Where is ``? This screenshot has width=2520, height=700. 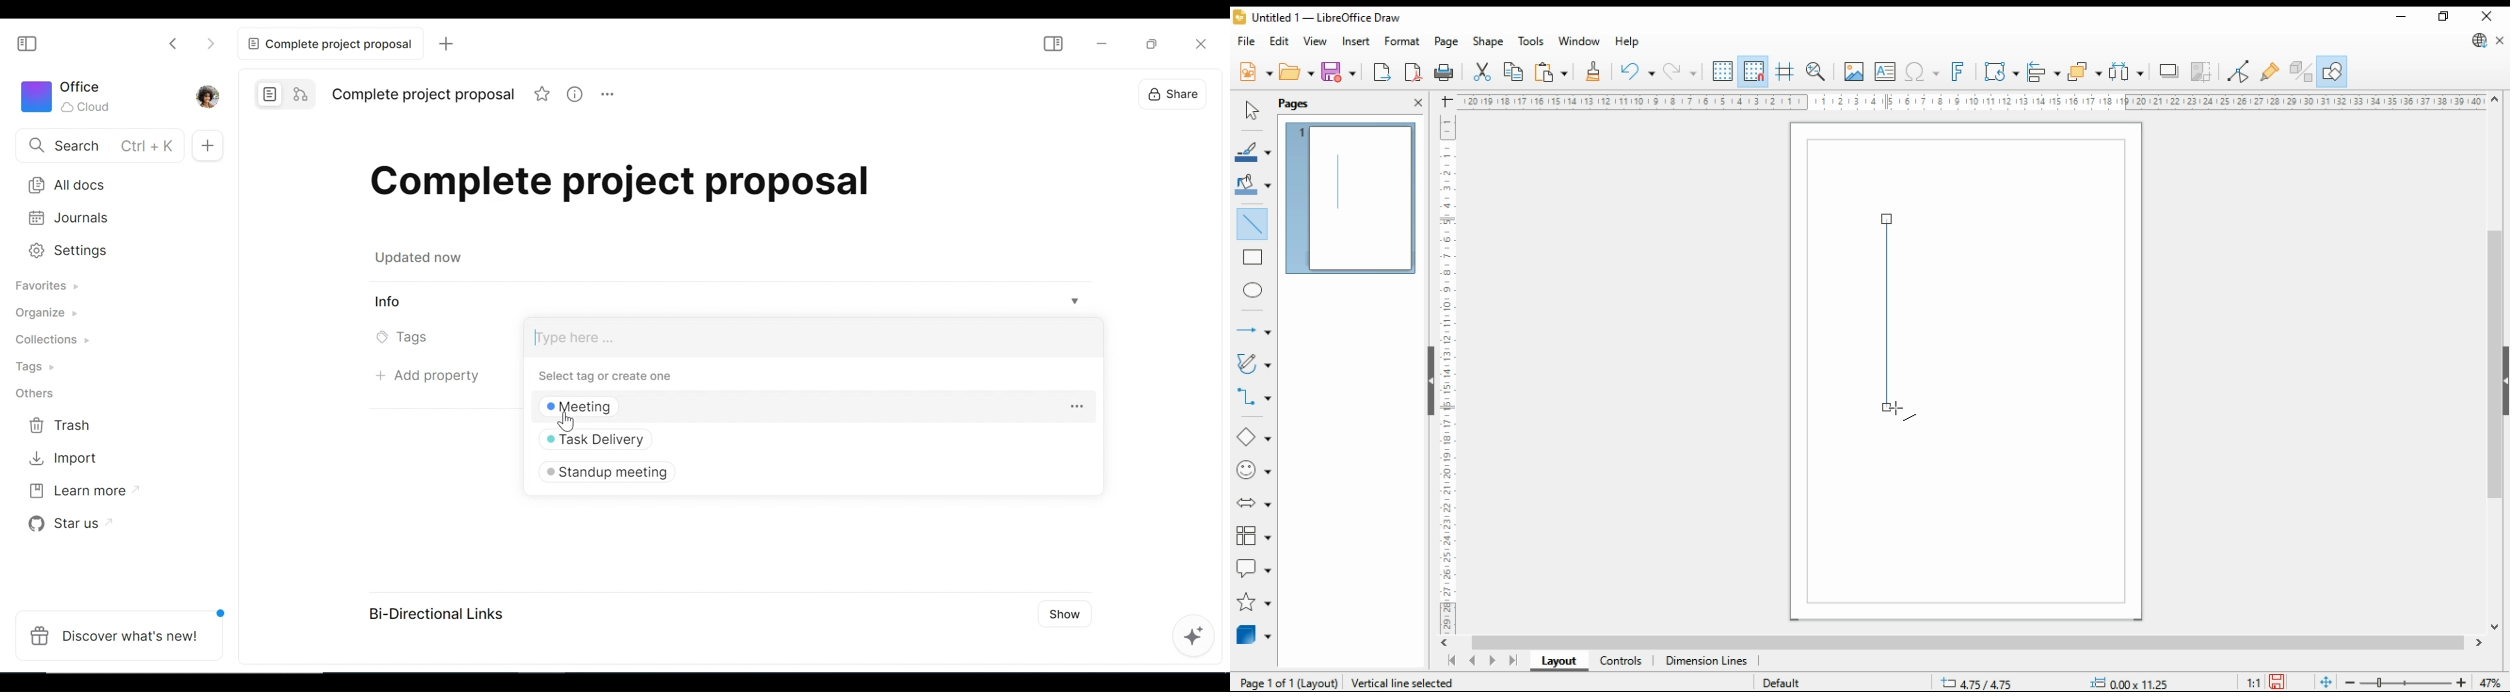  is located at coordinates (2120, 680).